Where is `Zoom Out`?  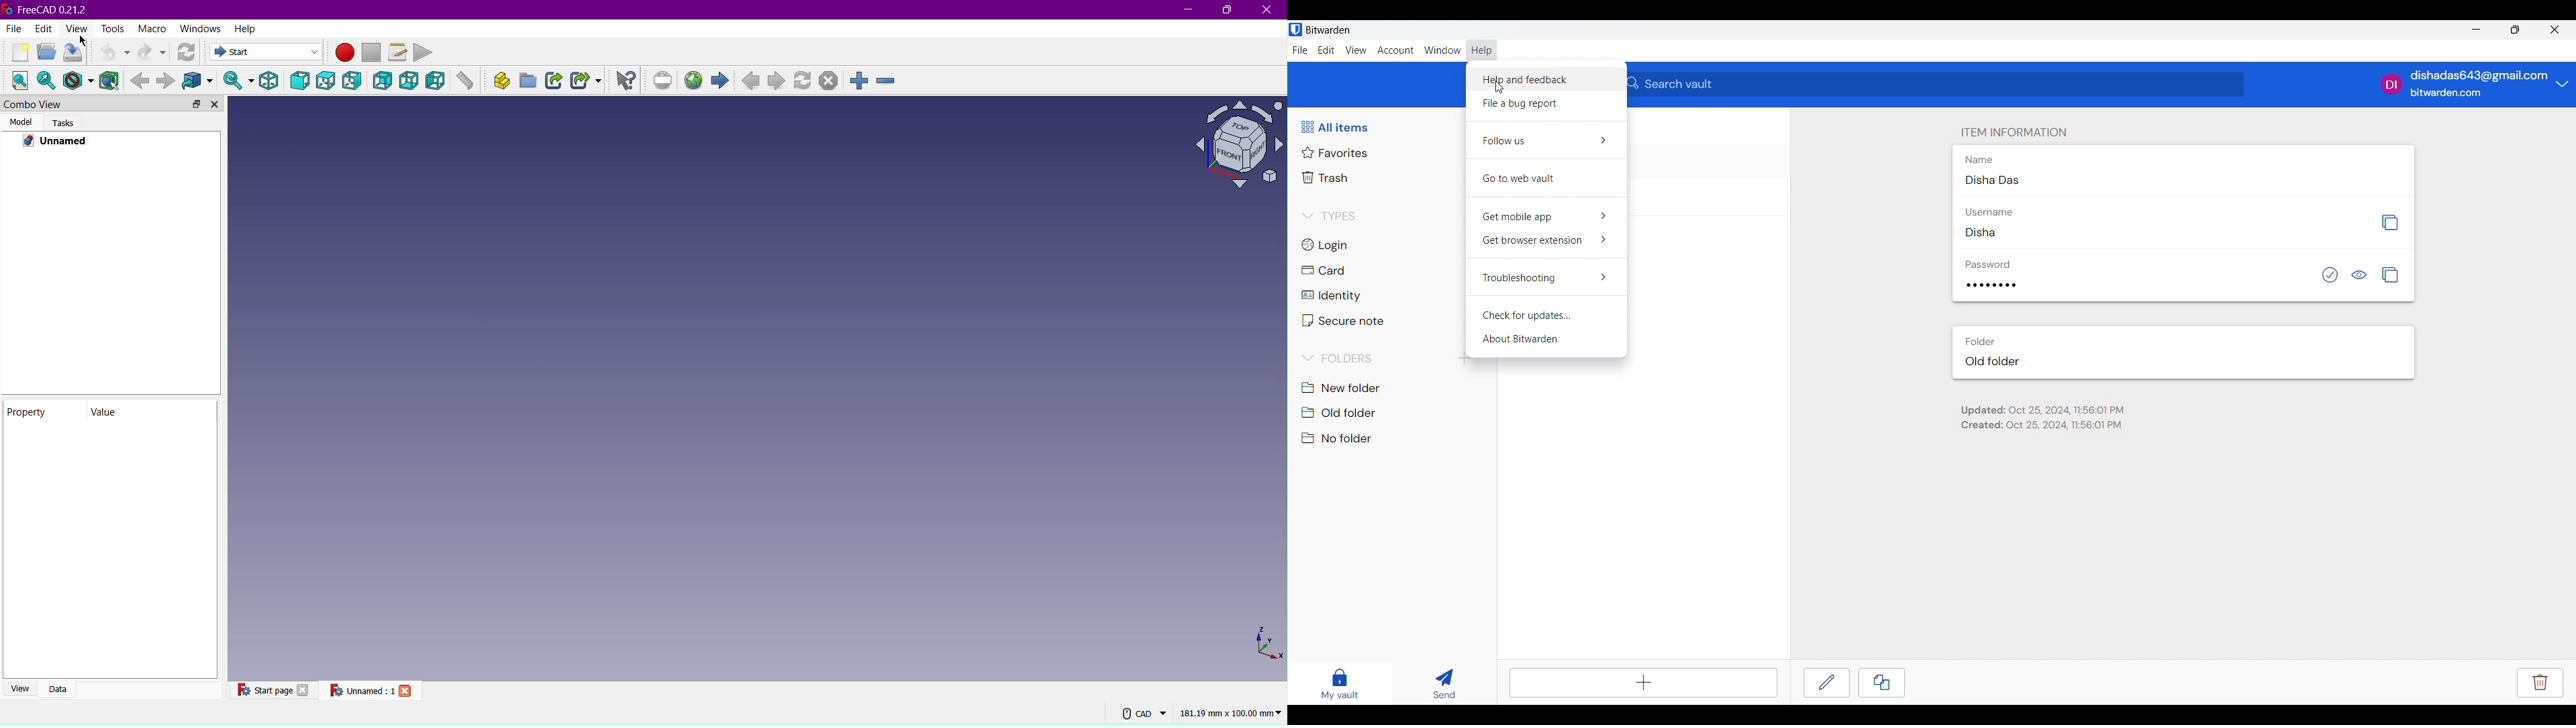
Zoom Out is located at coordinates (885, 81).